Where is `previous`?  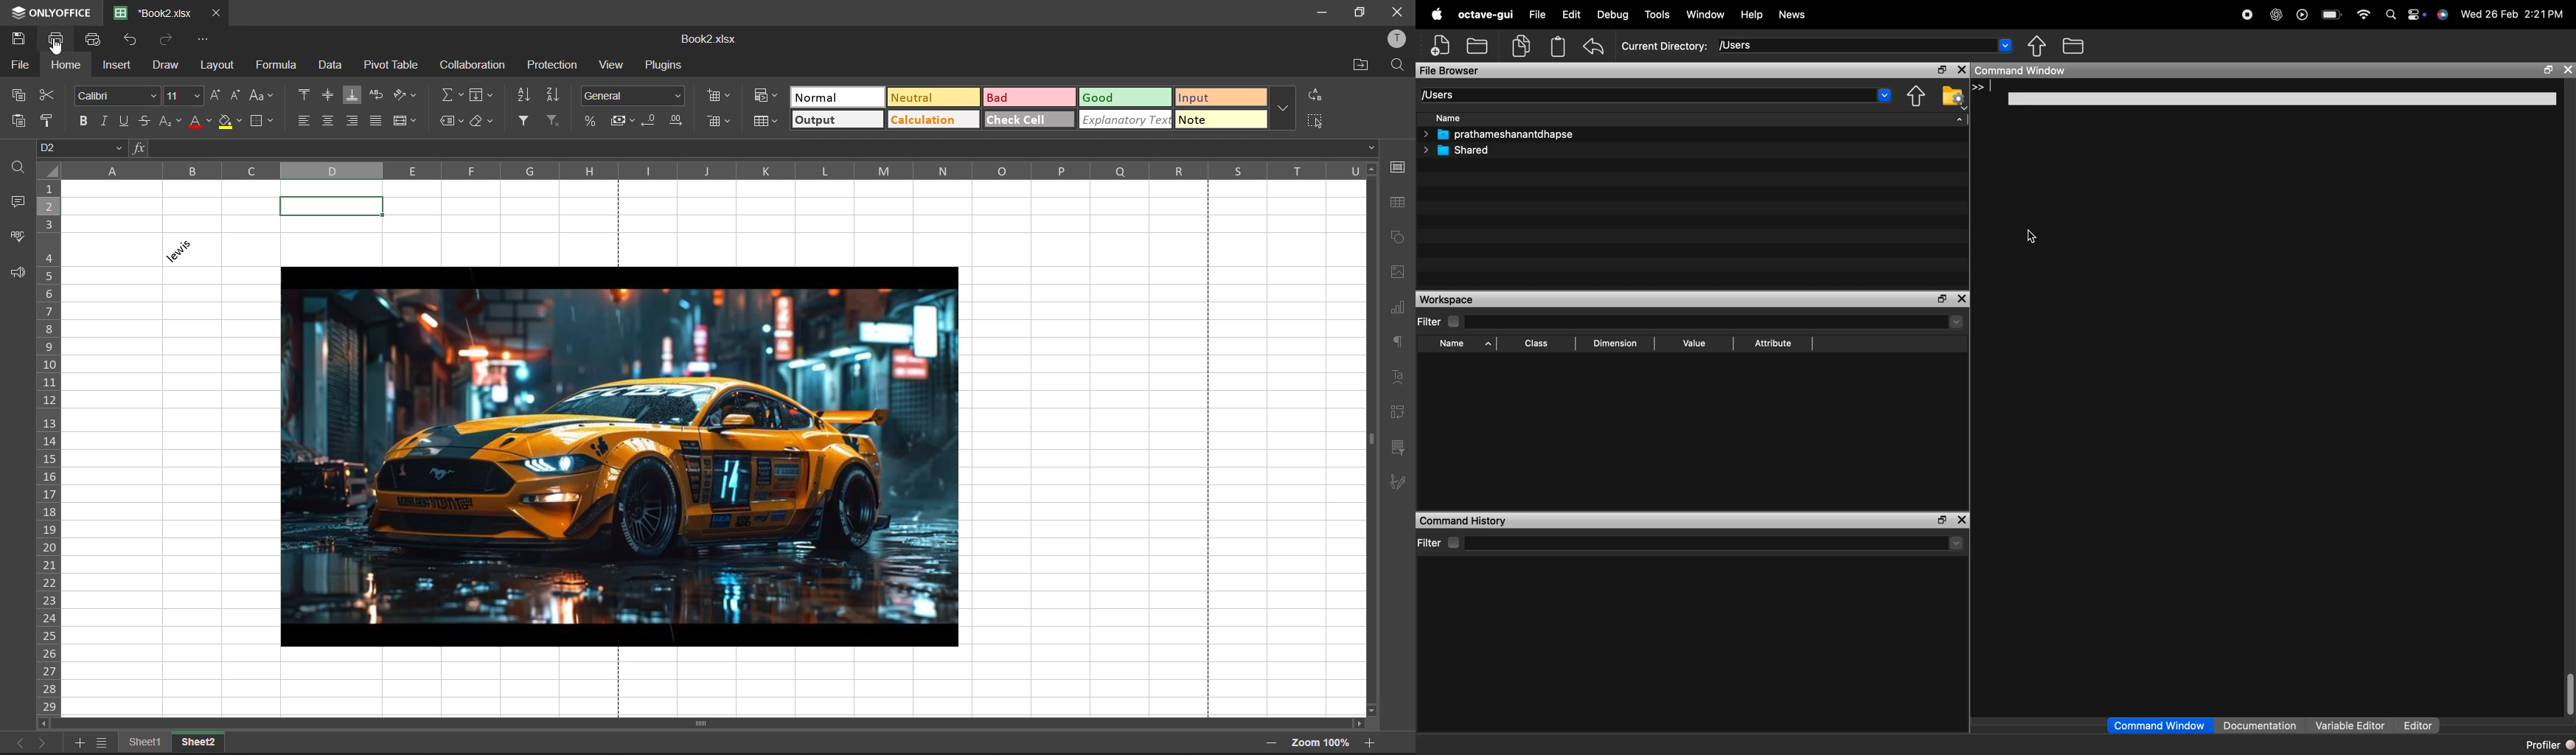 previous is located at coordinates (18, 742).